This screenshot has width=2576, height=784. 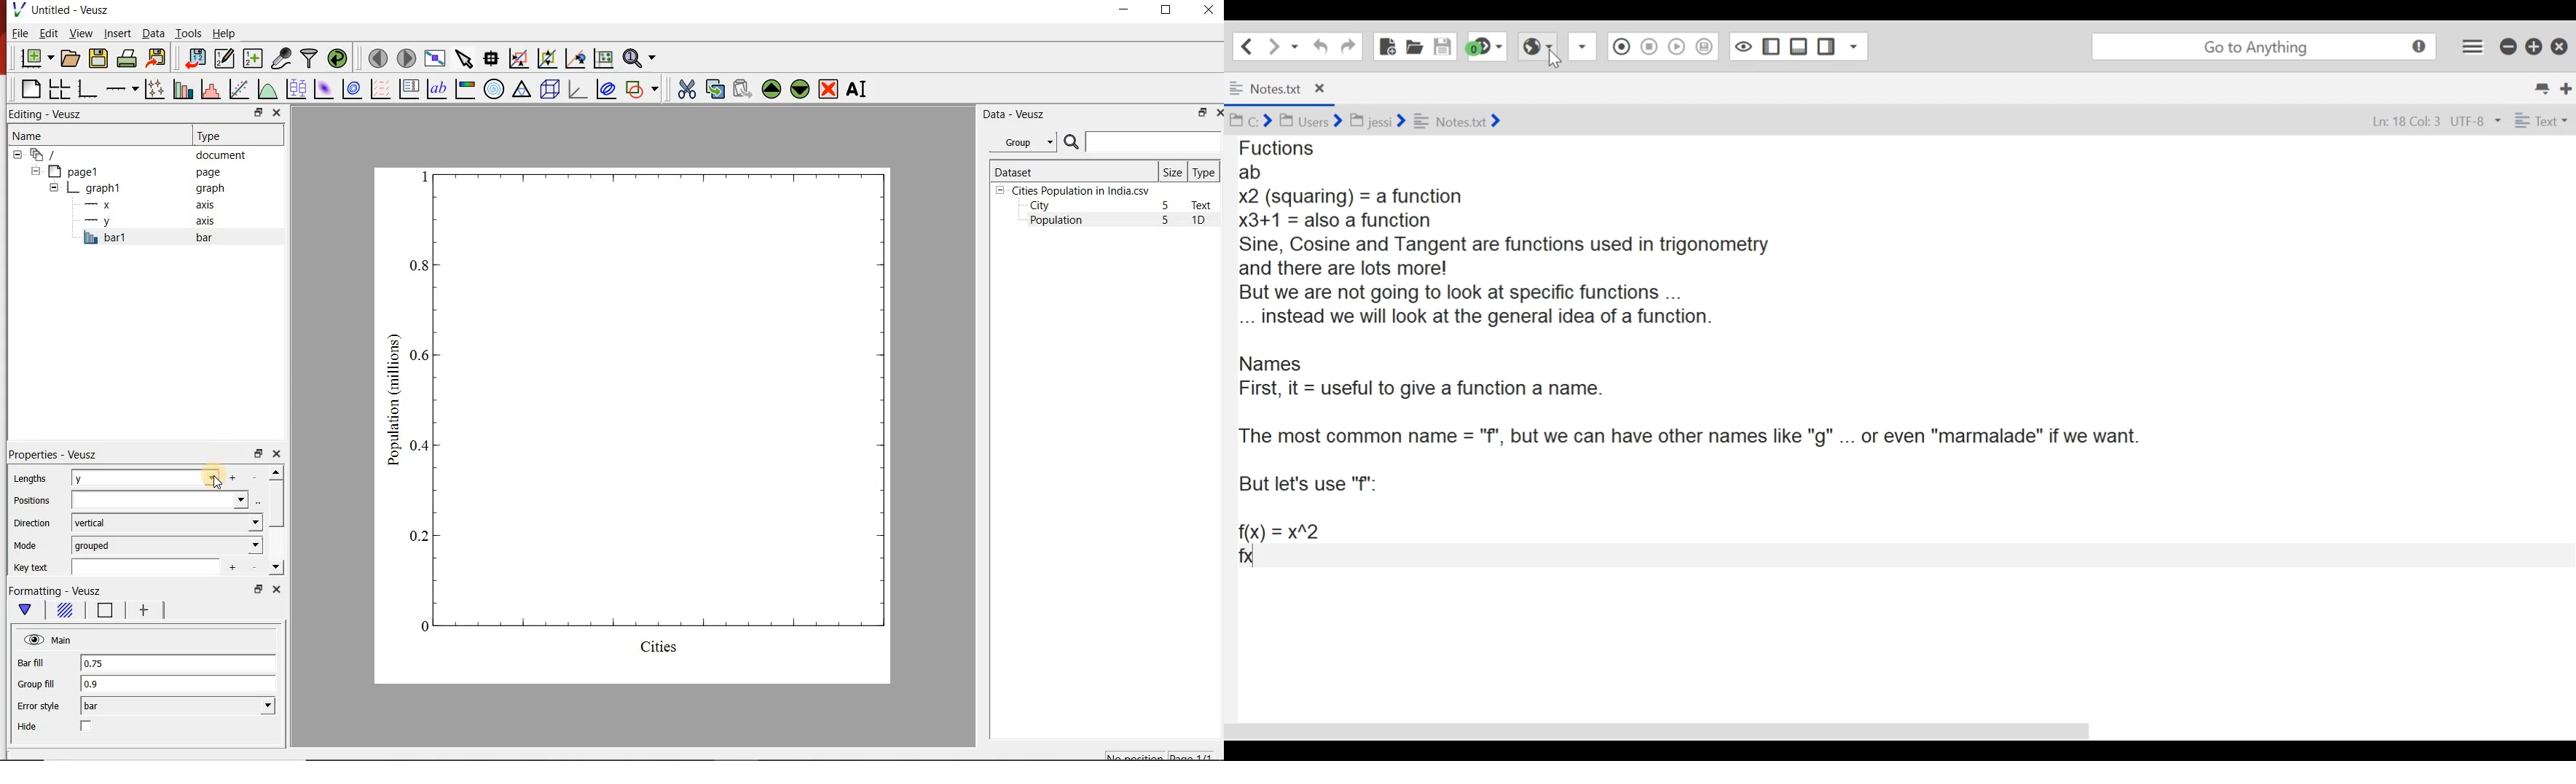 What do you see at coordinates (1770, 47) in the screenshot?
I see `Show/Hide left Pane` at bounding box center [1770, 47].